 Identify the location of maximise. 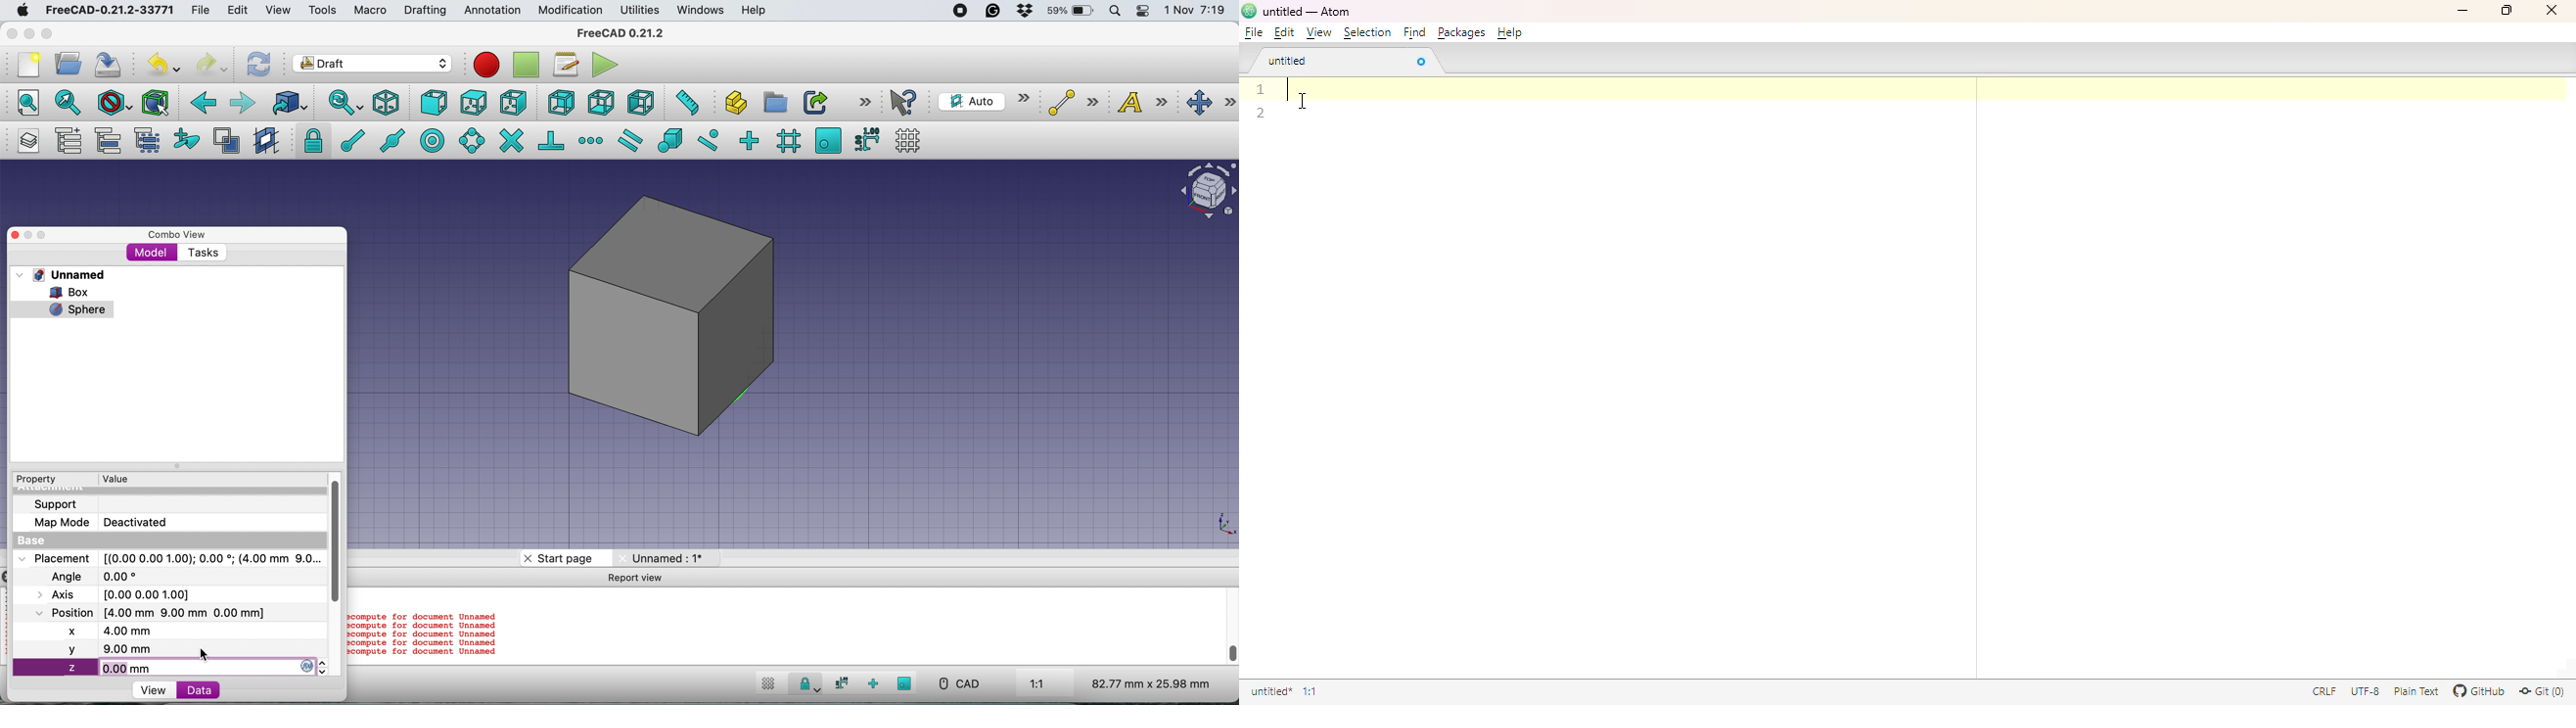
(51, 35).